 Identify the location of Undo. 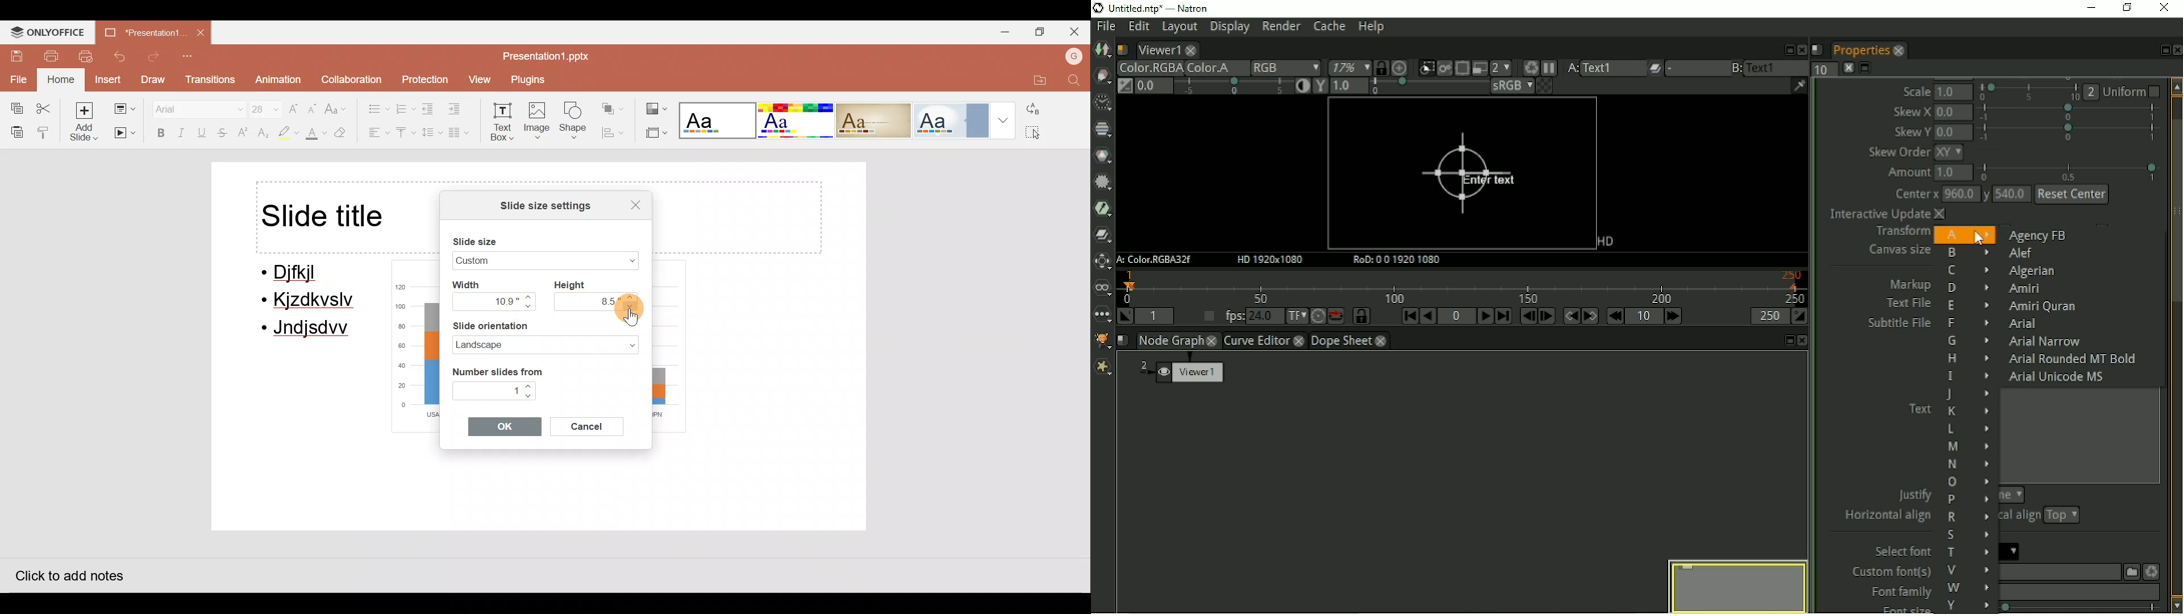
(122, 56).